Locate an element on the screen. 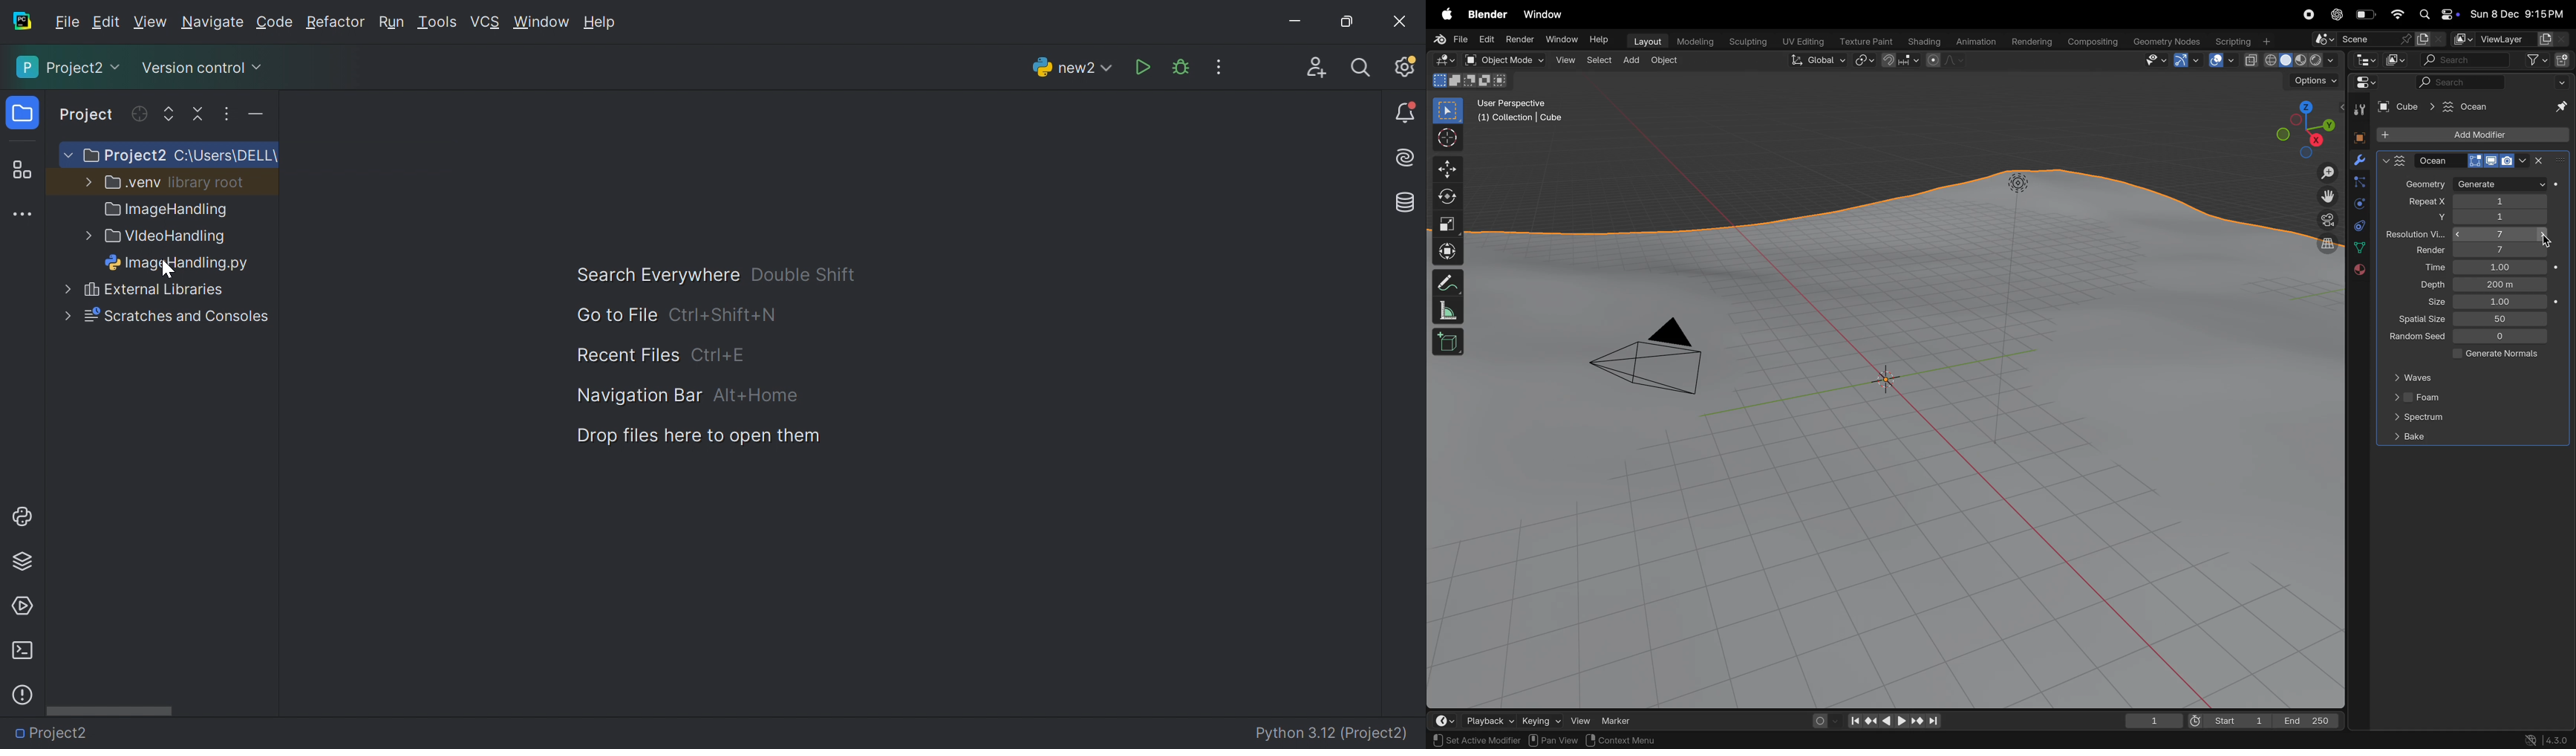  measure  is located at coordinates (1448, 312).